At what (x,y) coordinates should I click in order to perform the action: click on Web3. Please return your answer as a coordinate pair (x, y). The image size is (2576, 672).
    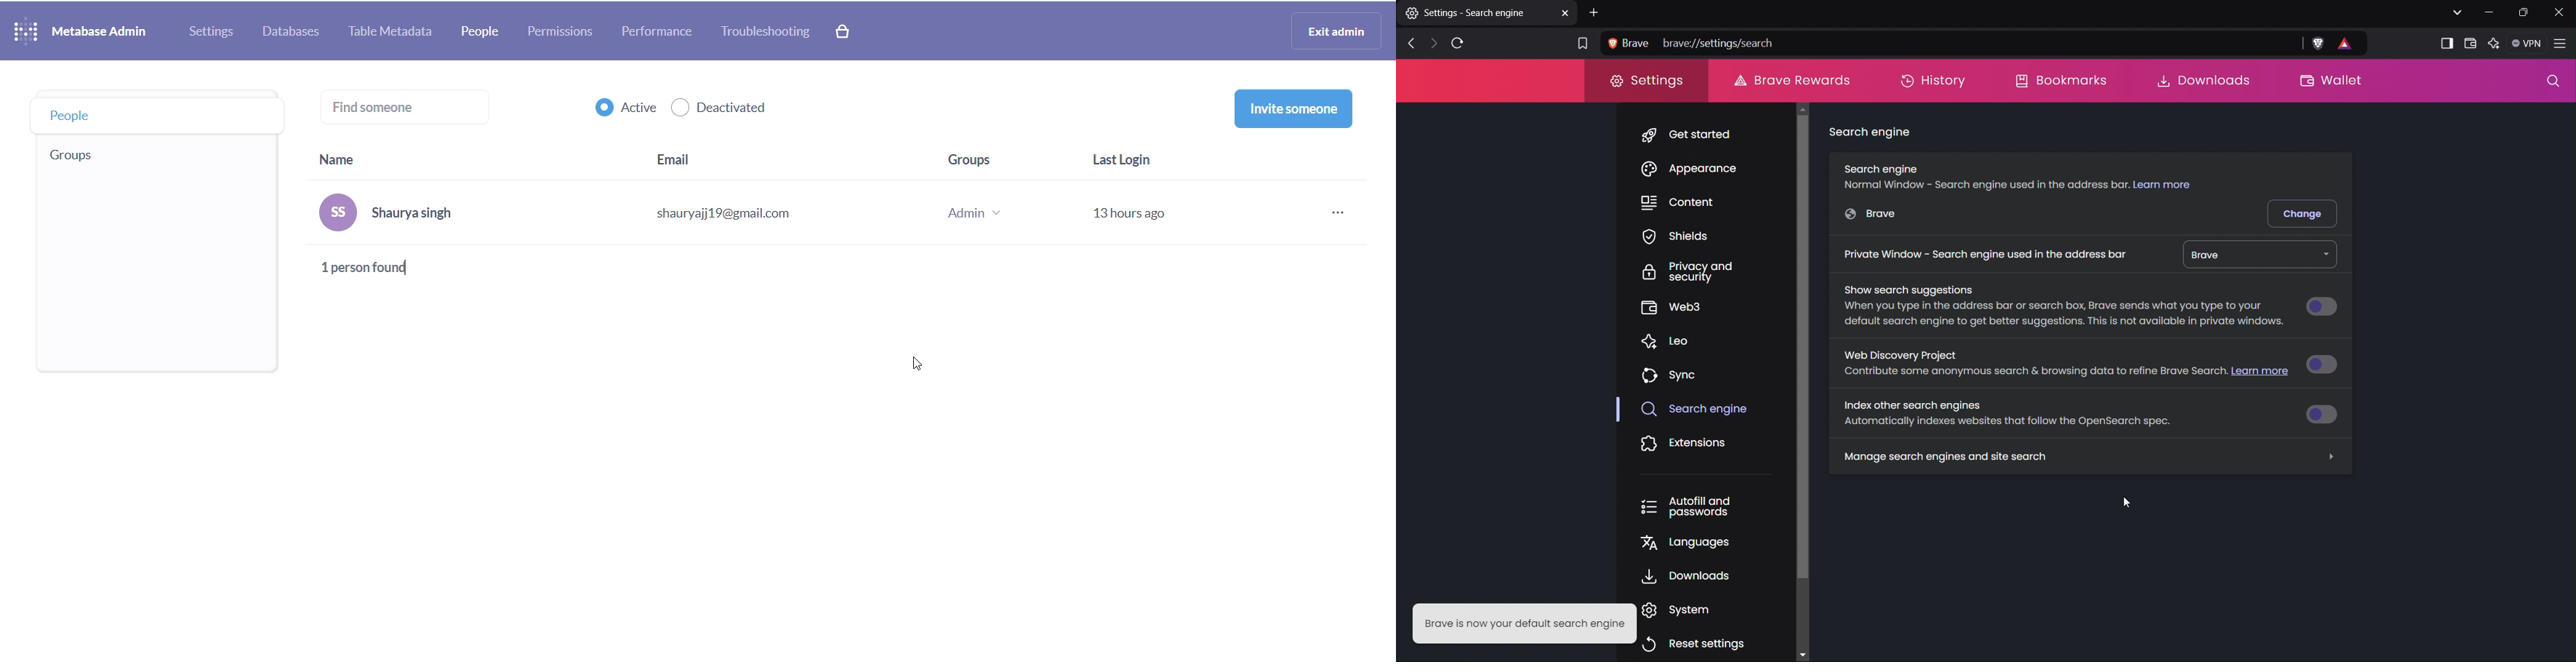
    Looking at the image, I should click on (1673, 307).